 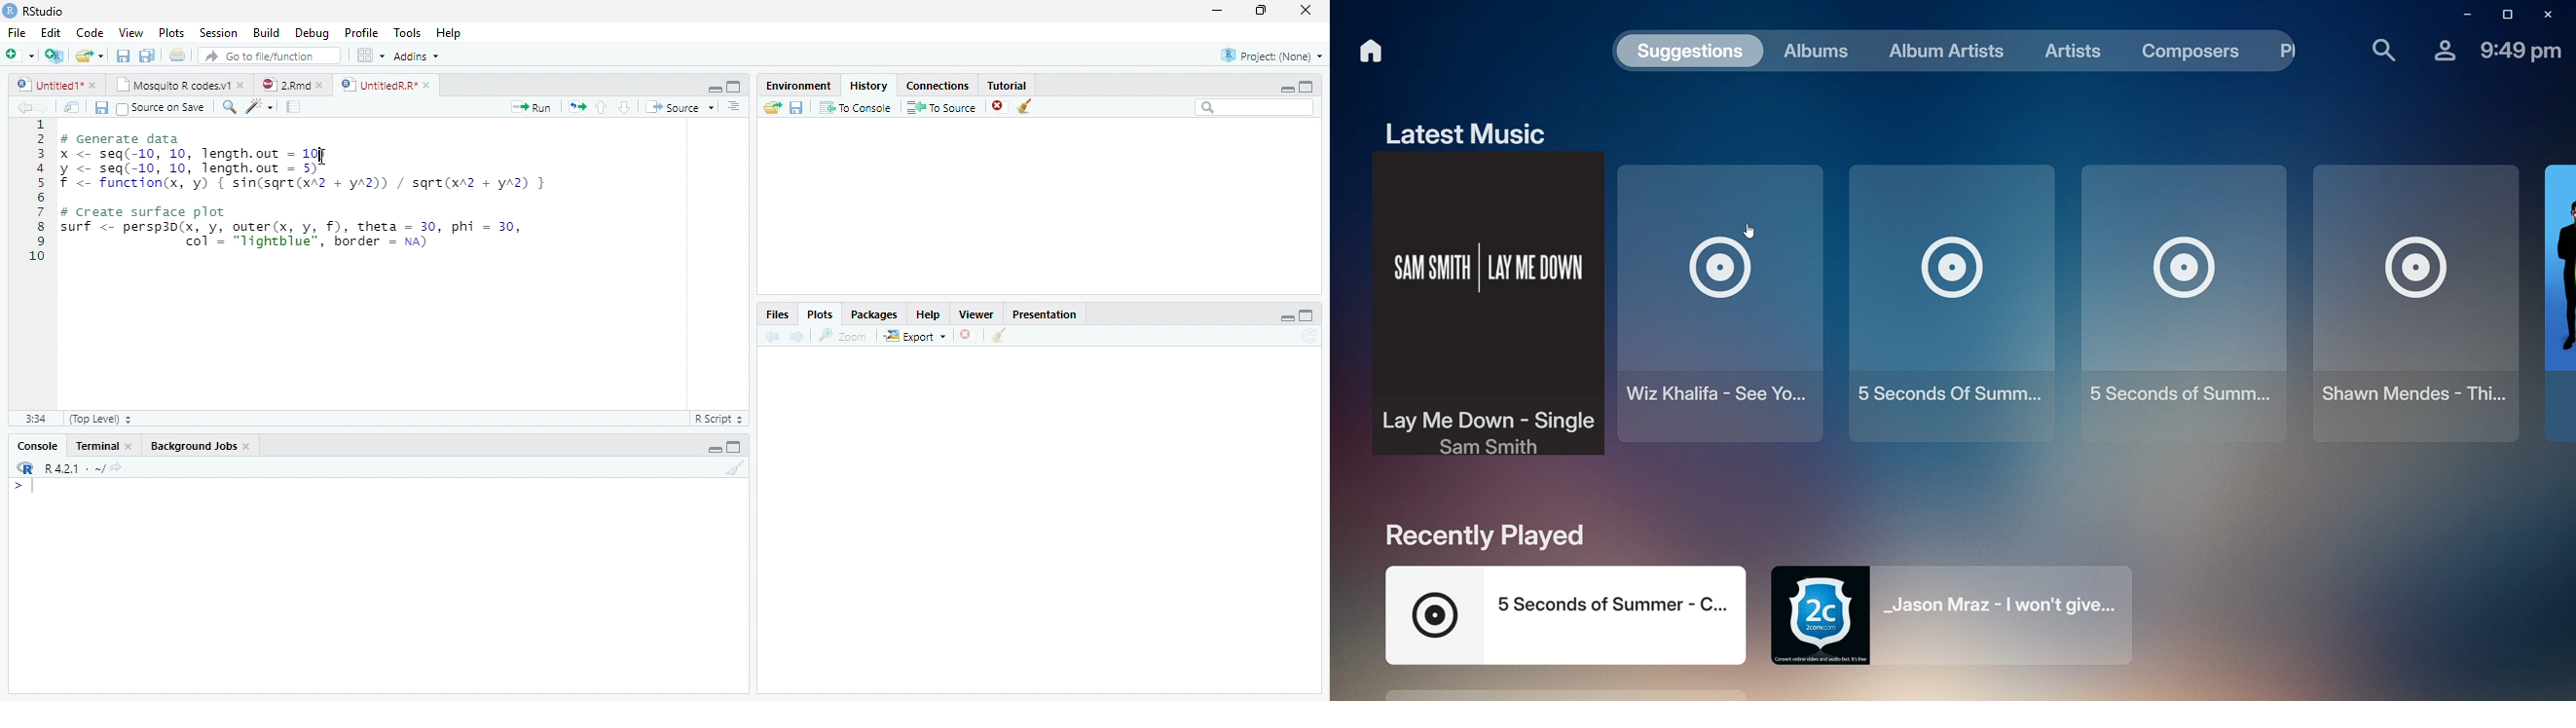 I want to click on minimize, so click(x=1287, y=89).